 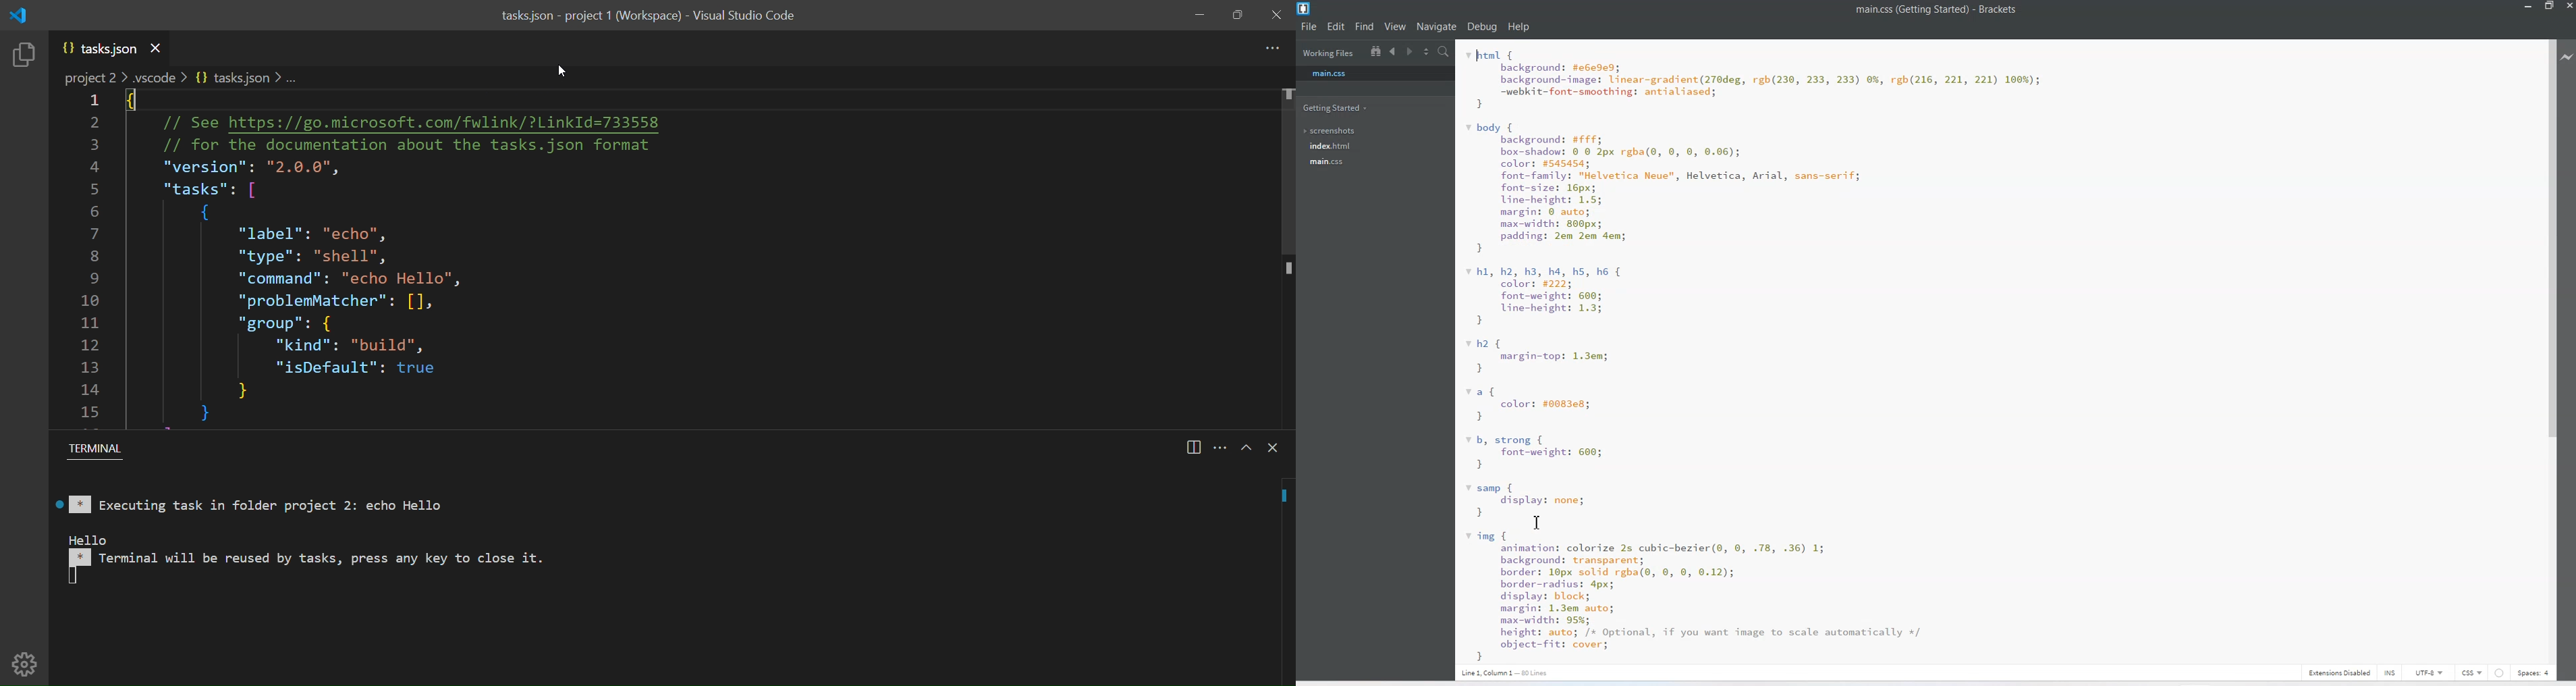 What do you see at coordinates (2384, 672) in the screenshot?
I see `INS` at bounding box center [2384, 672].